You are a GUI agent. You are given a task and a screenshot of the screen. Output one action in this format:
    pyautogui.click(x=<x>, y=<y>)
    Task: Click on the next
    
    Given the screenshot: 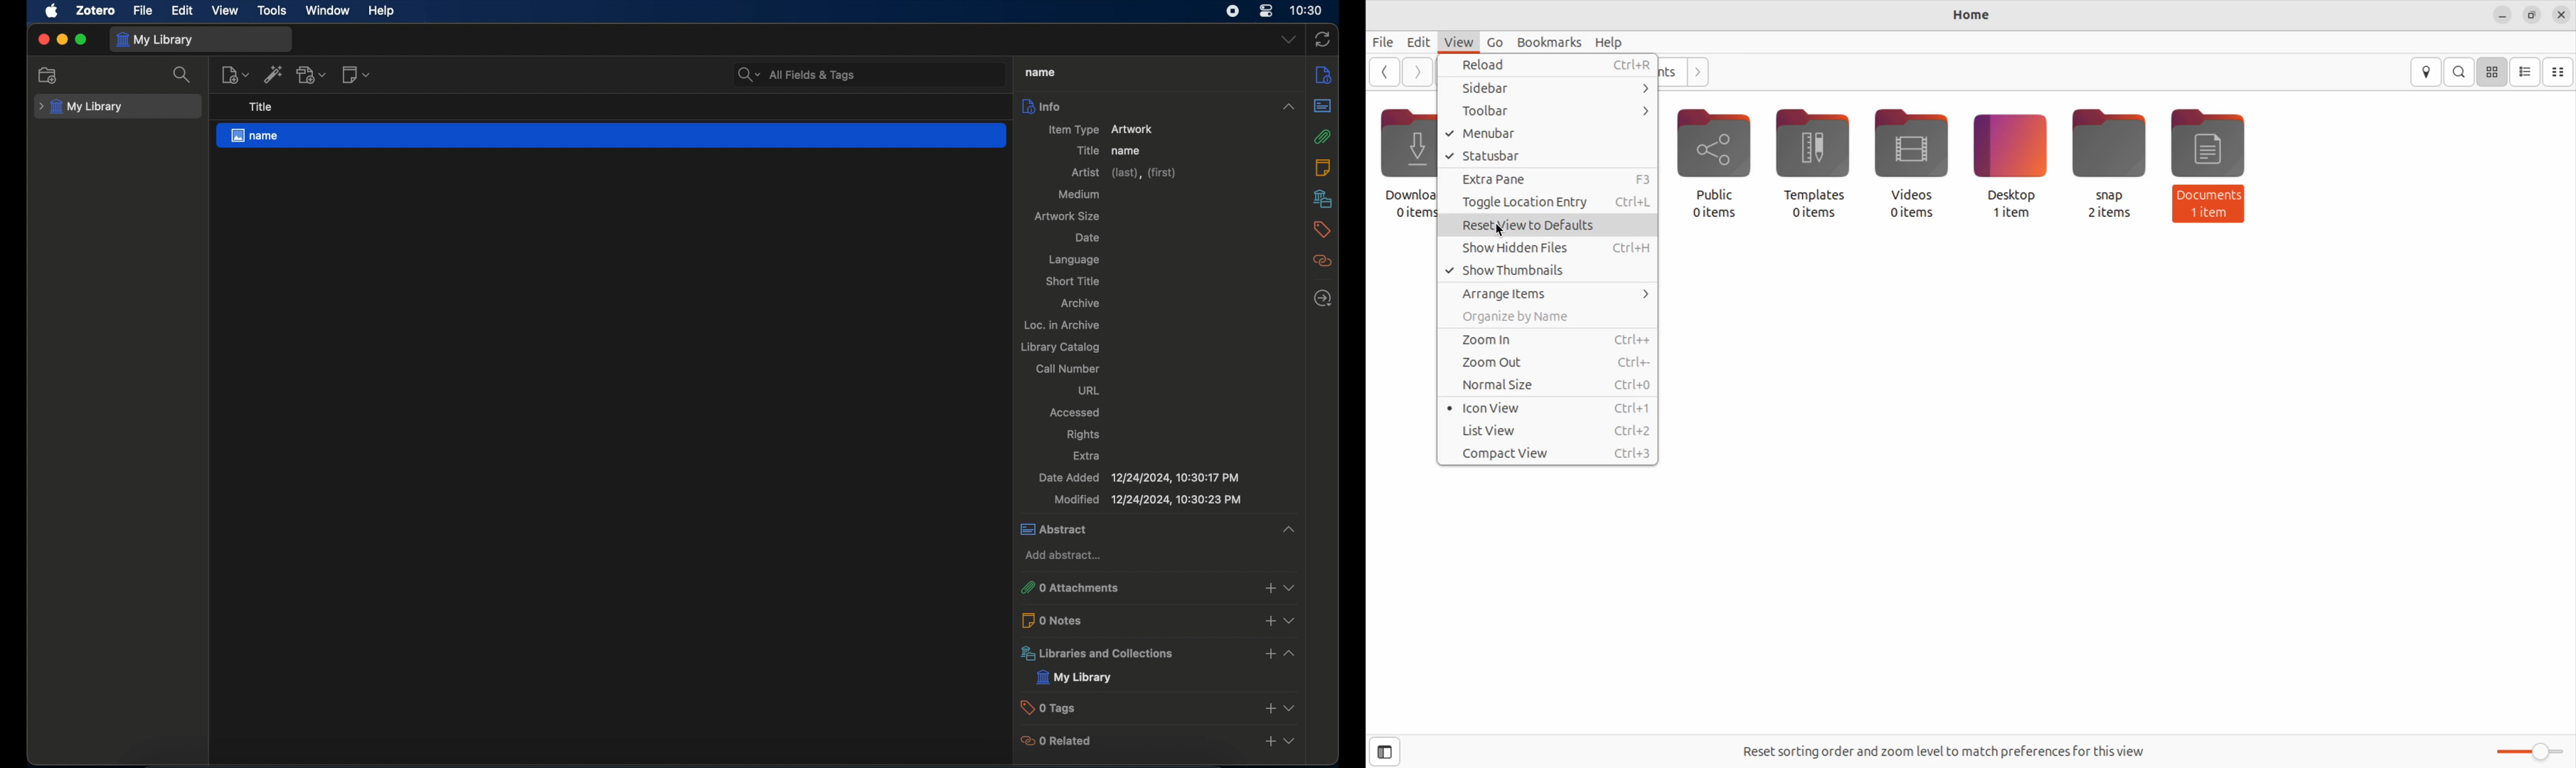 What is the action you would take?
    pyautogui.click(x=1698, y=72)
    